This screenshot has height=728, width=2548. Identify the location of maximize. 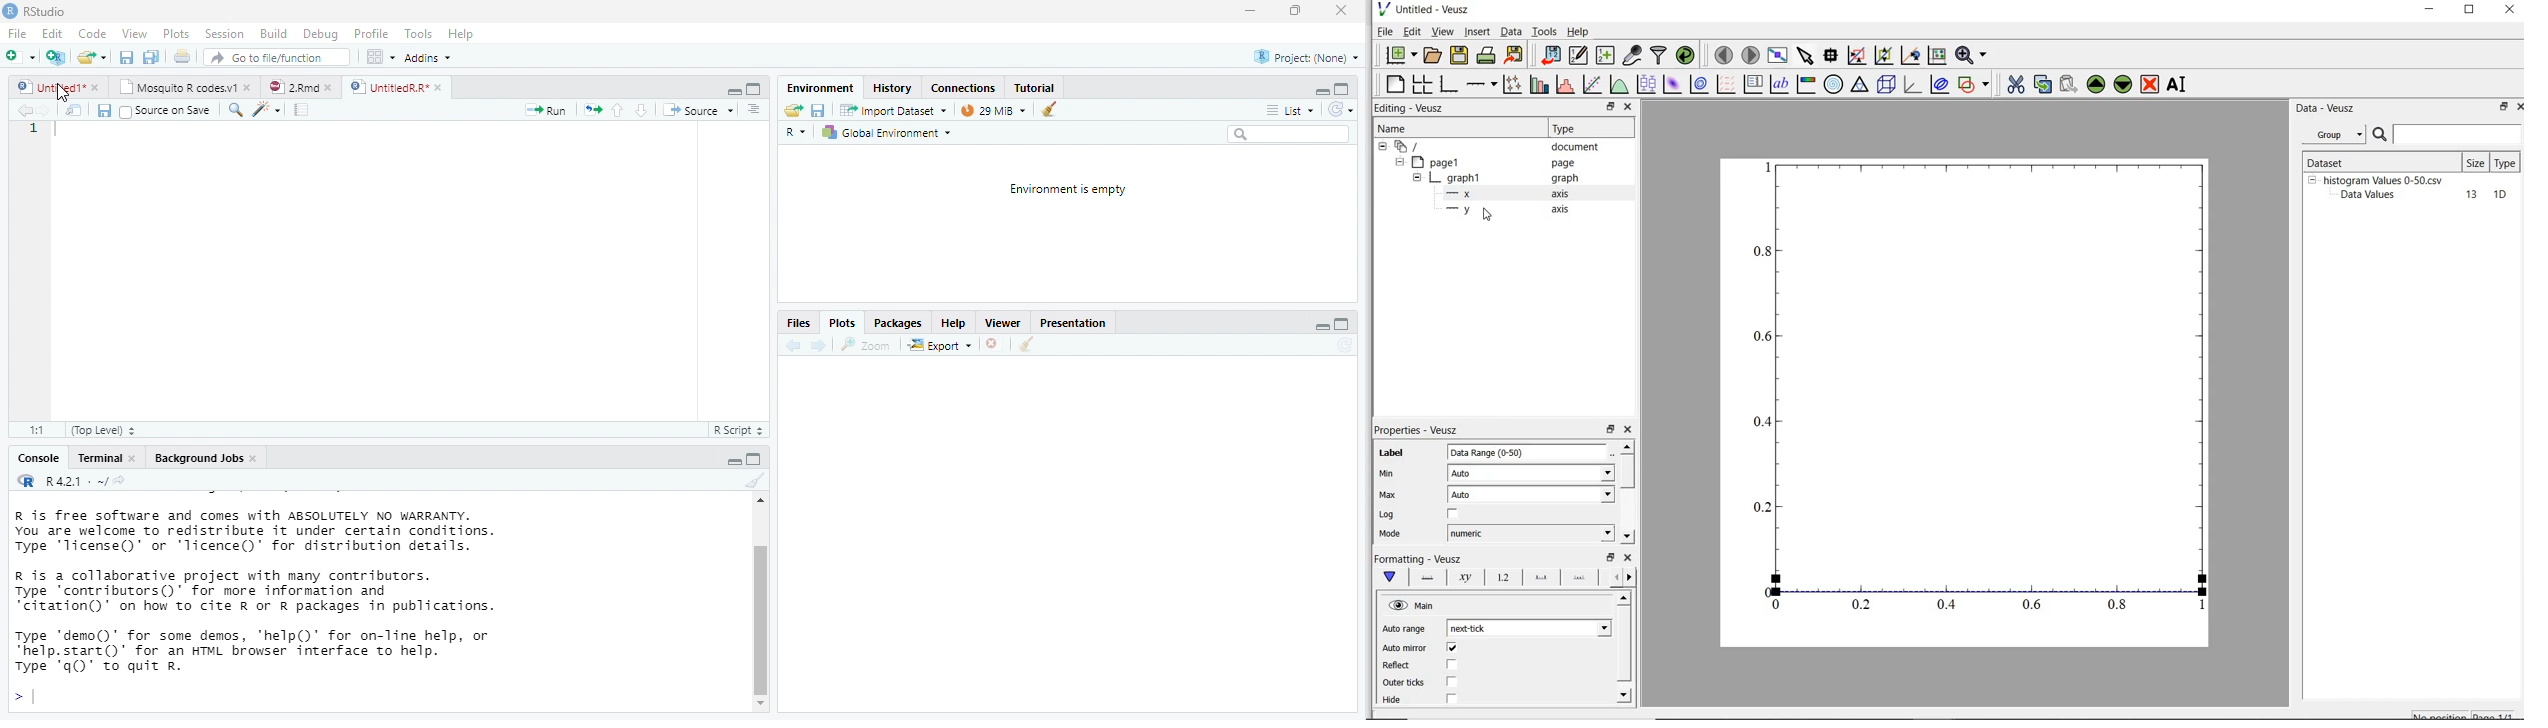
(1340, 325).